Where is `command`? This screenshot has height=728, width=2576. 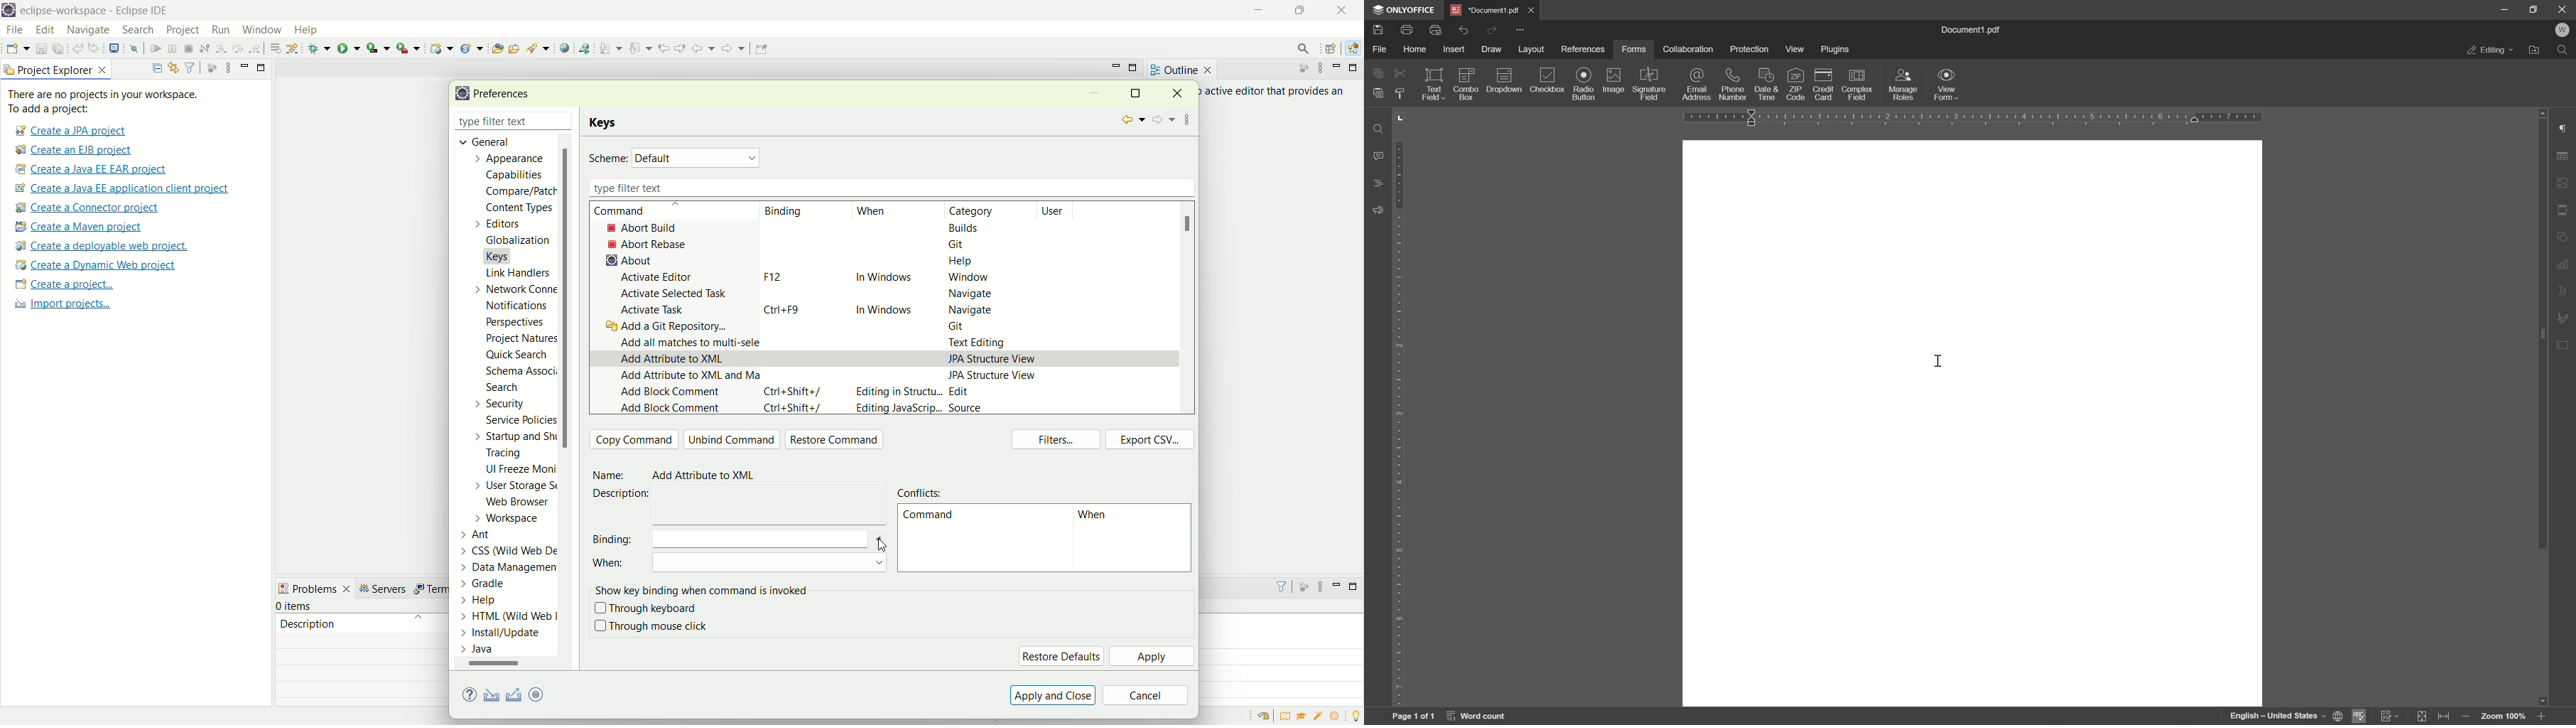
command is located at coordinates (928, 517).